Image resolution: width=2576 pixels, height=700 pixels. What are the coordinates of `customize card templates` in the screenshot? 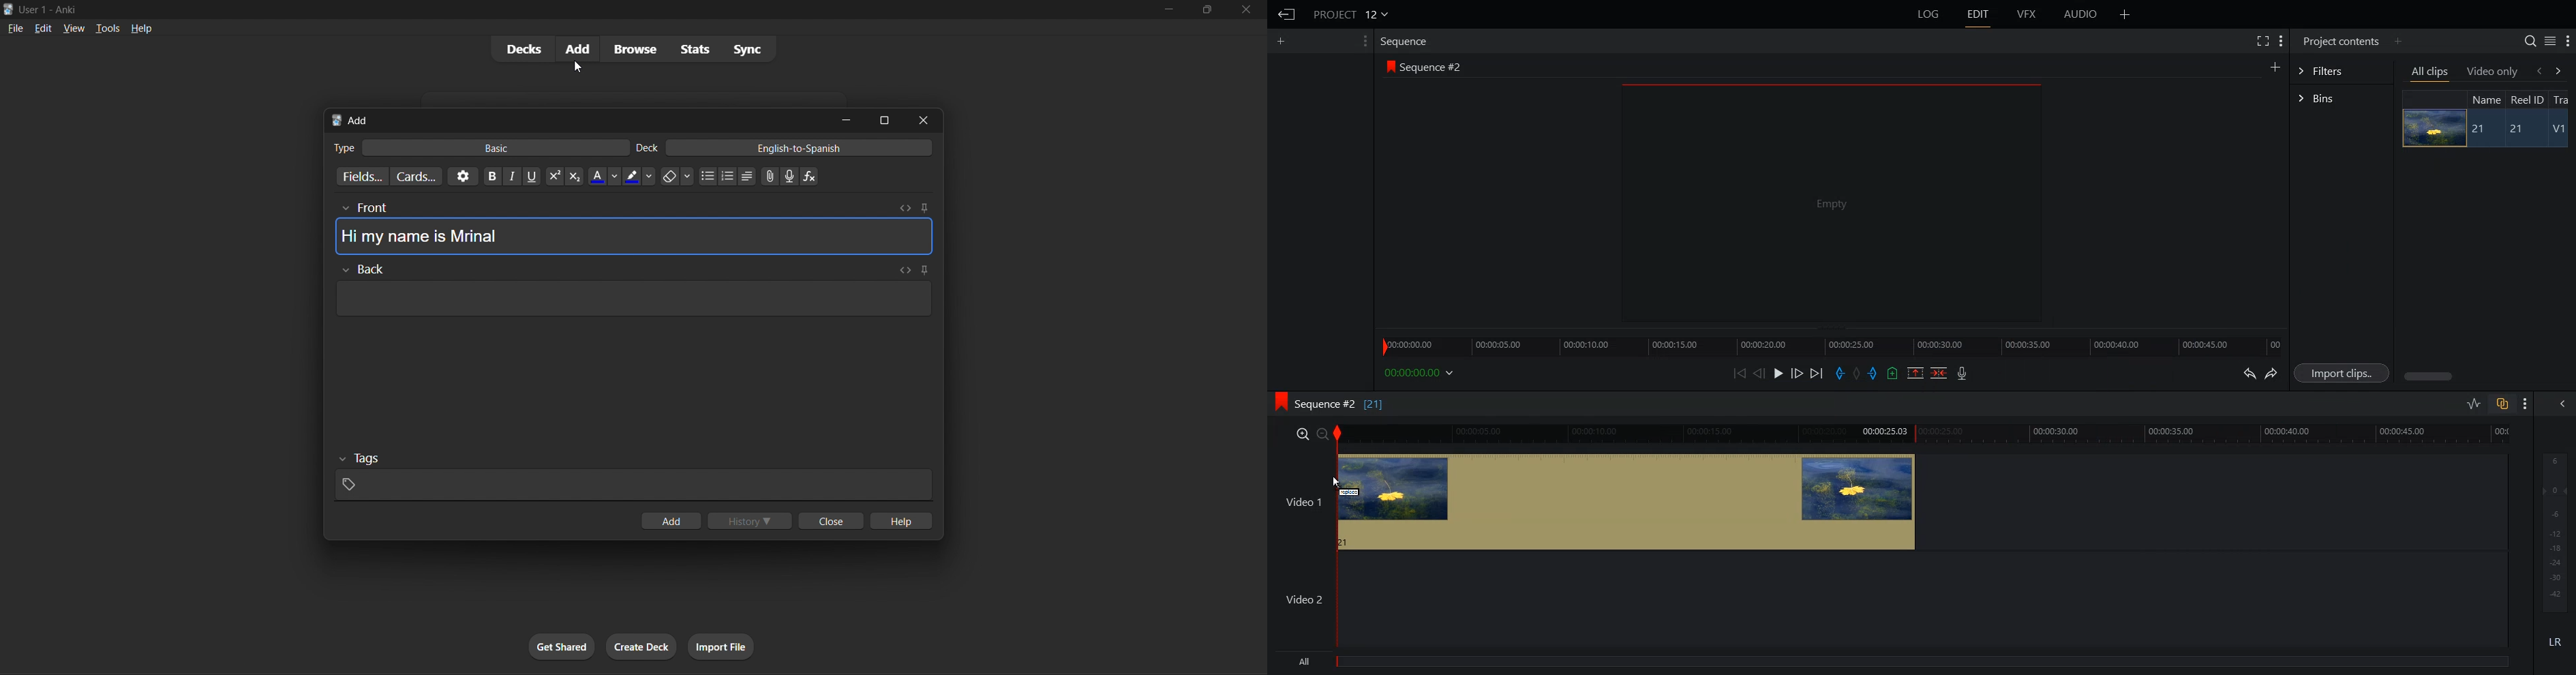 It's located at (417, 174).